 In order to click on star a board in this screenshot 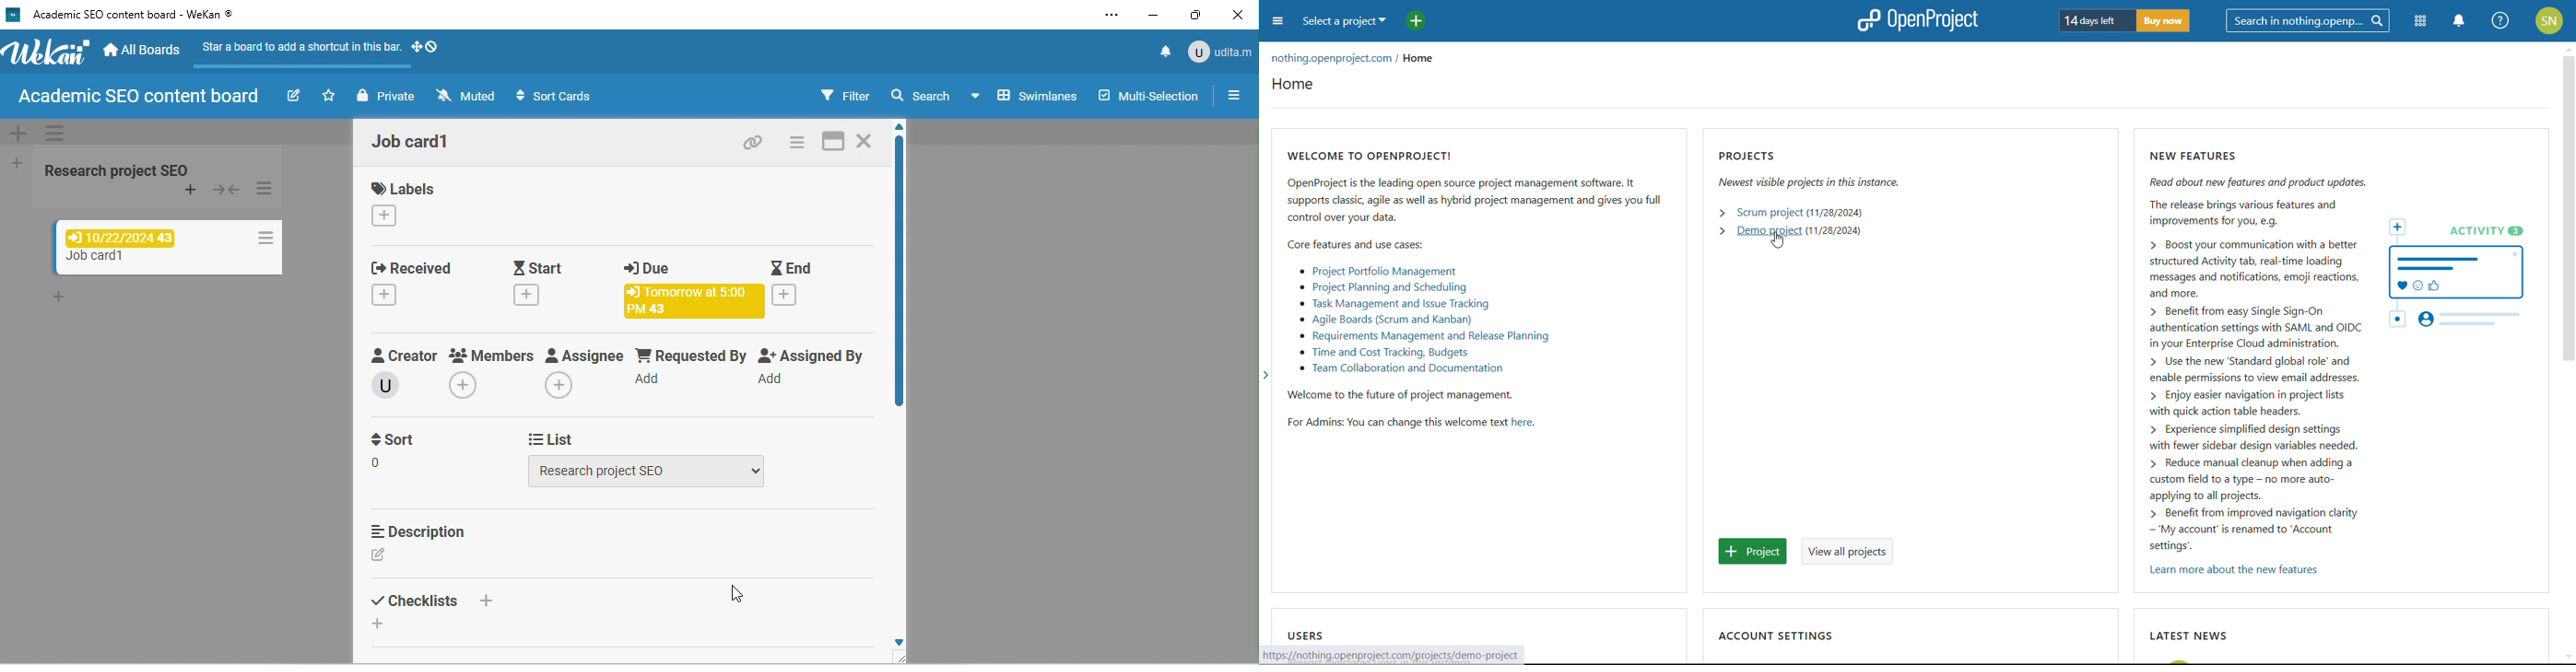, I will do `click(331, 96)`.